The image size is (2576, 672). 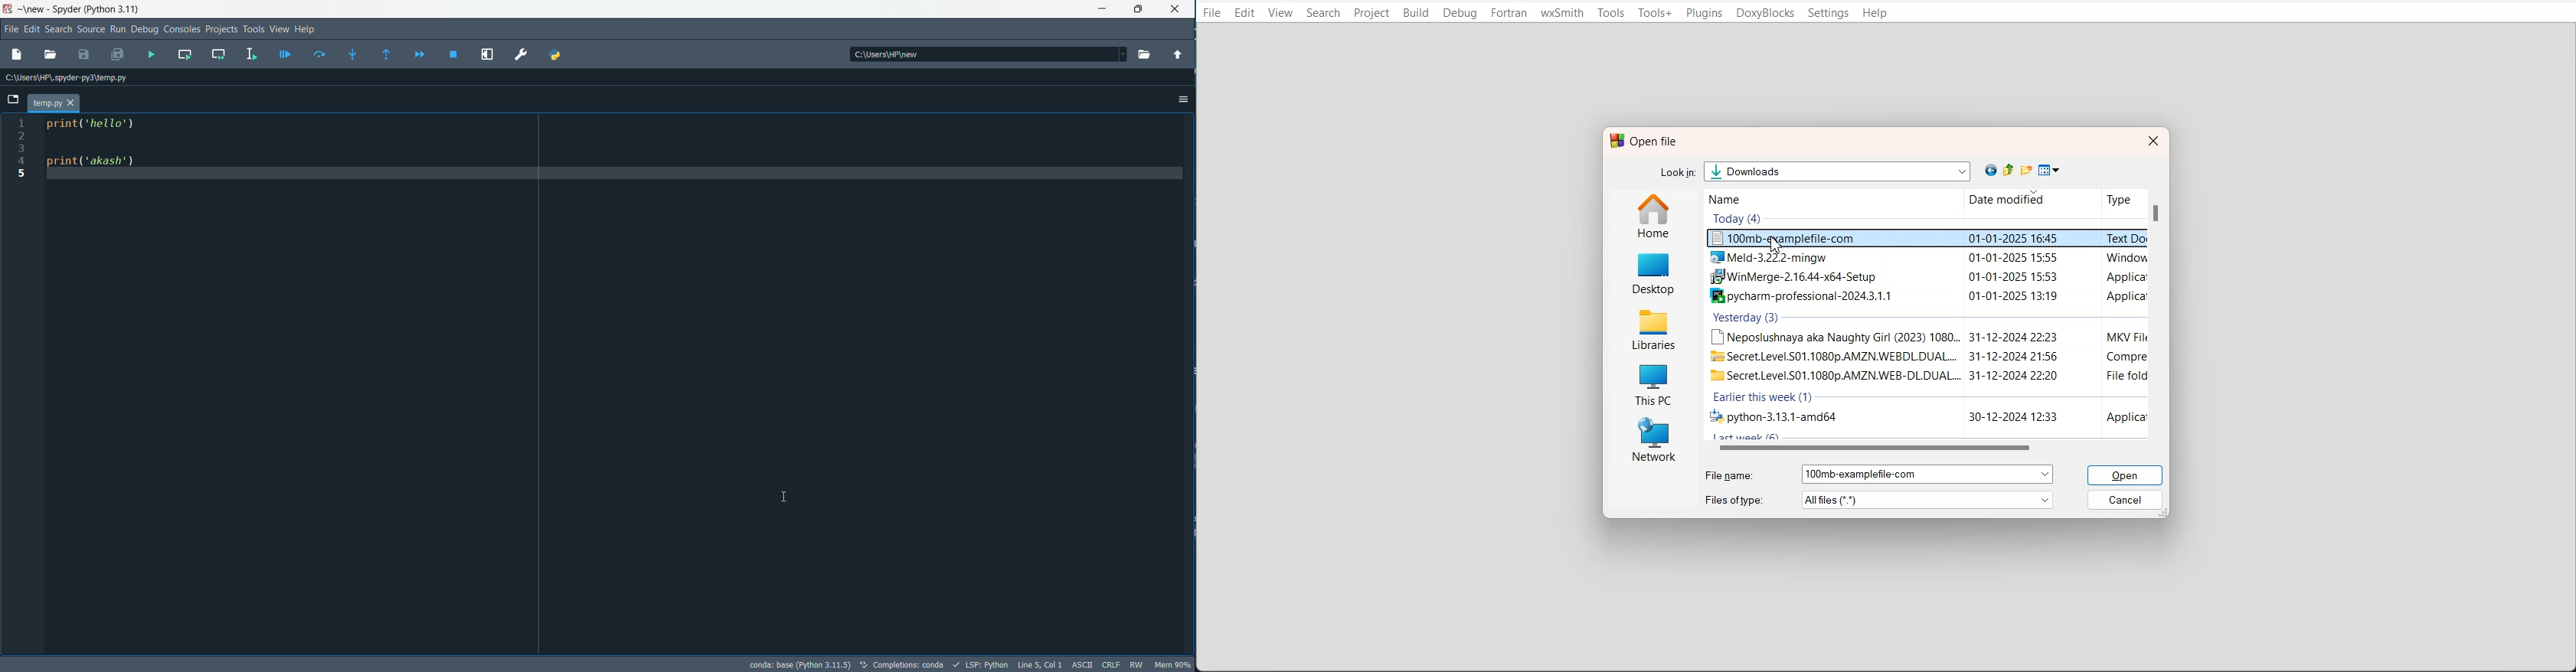 What do you see at coordinates (917, 665) in the screenshot?
I see `text` at bounding box center [917, 665].